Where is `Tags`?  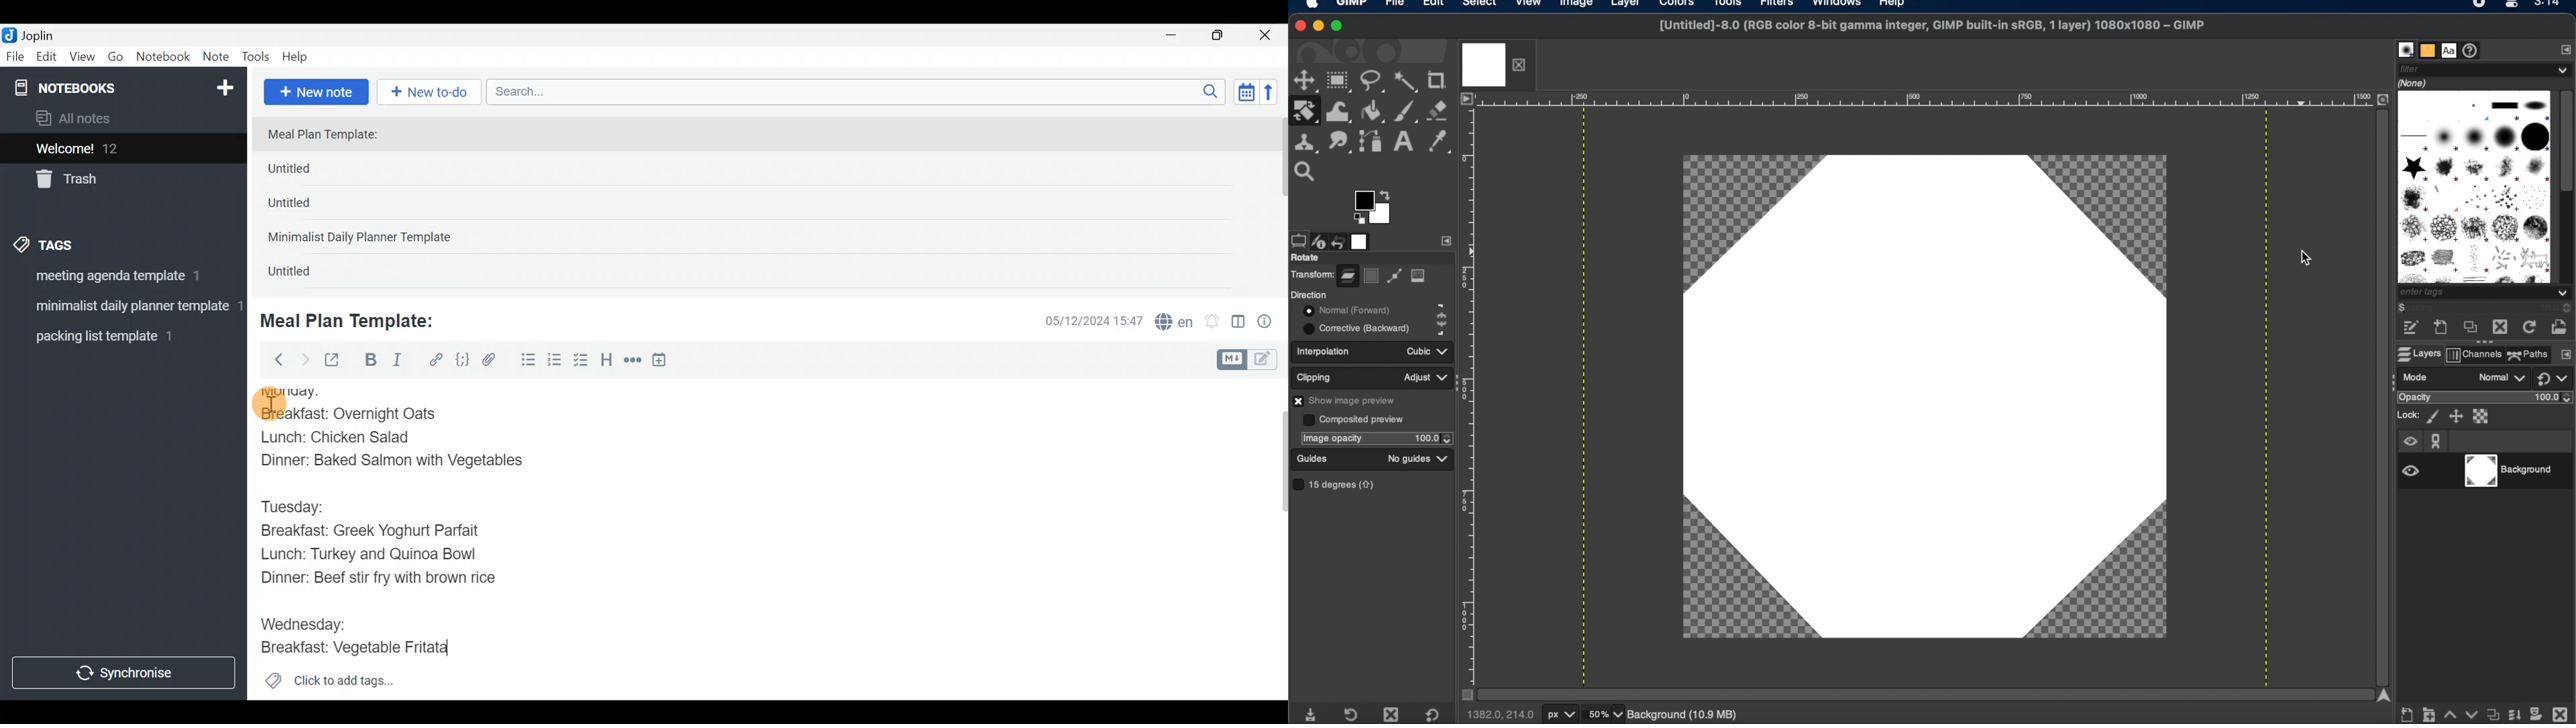 Tags is located at coordinates (75, 243).